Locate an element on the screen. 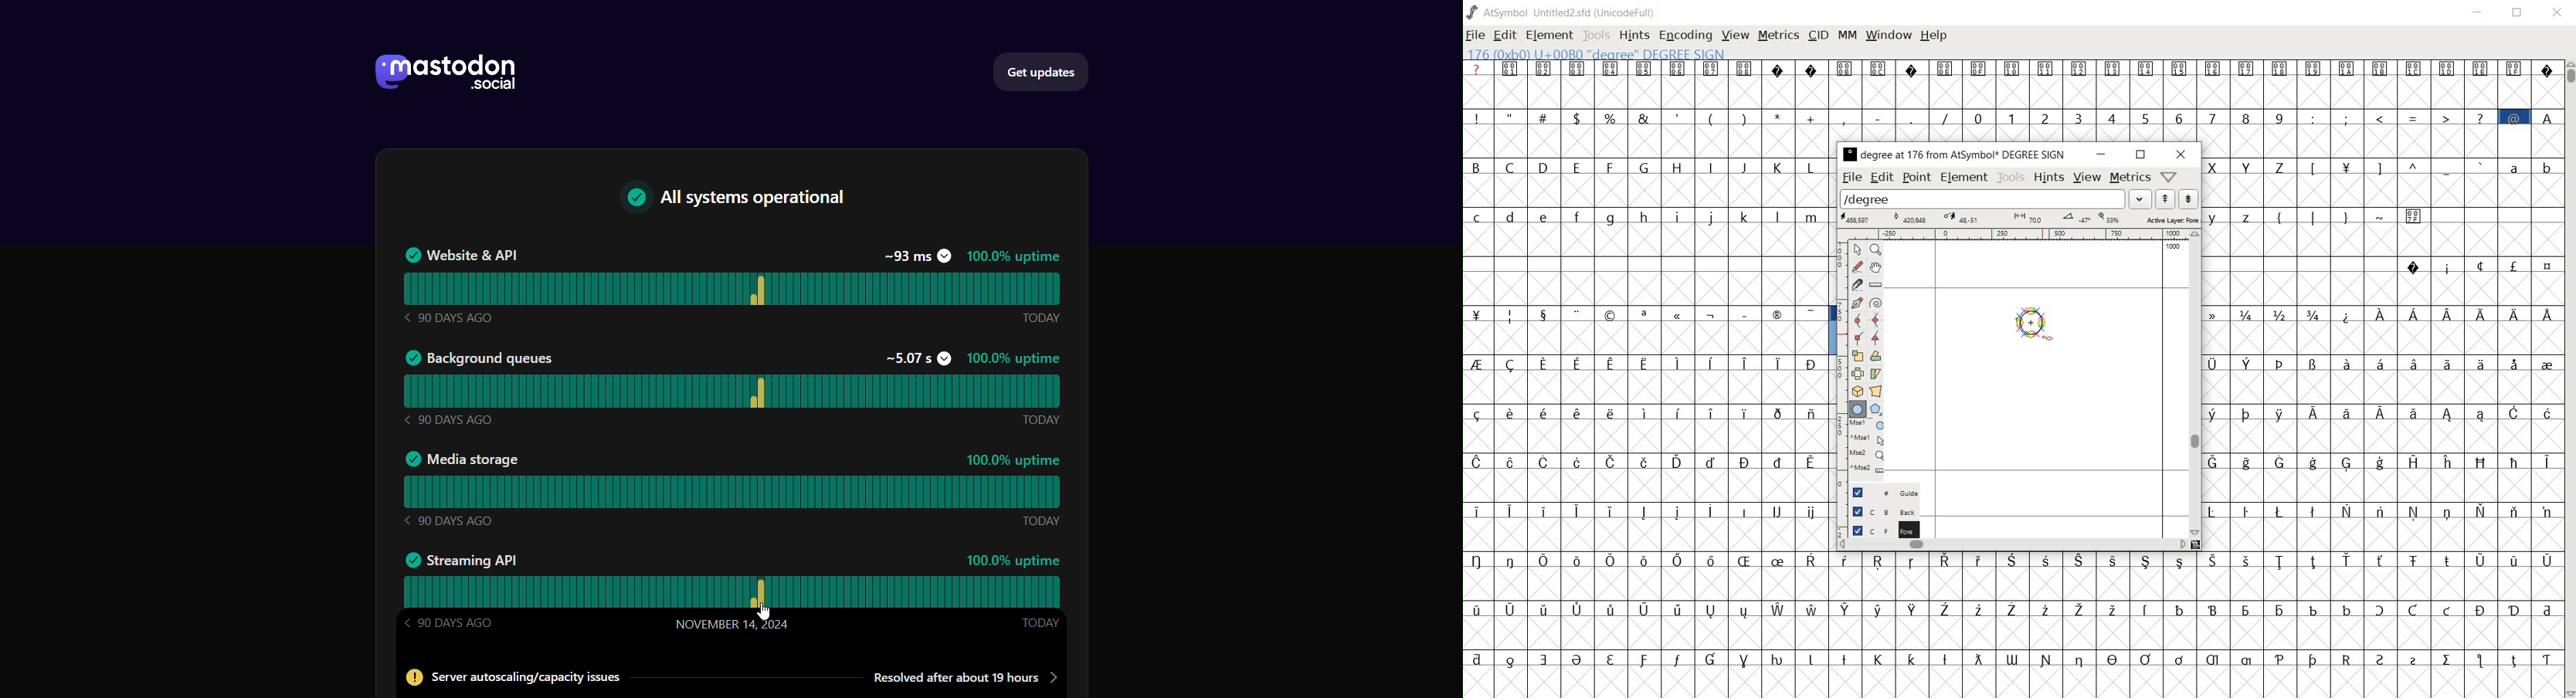 The image size is (2576, 700). empty glyph slots is located at coordinates (2195, 585).